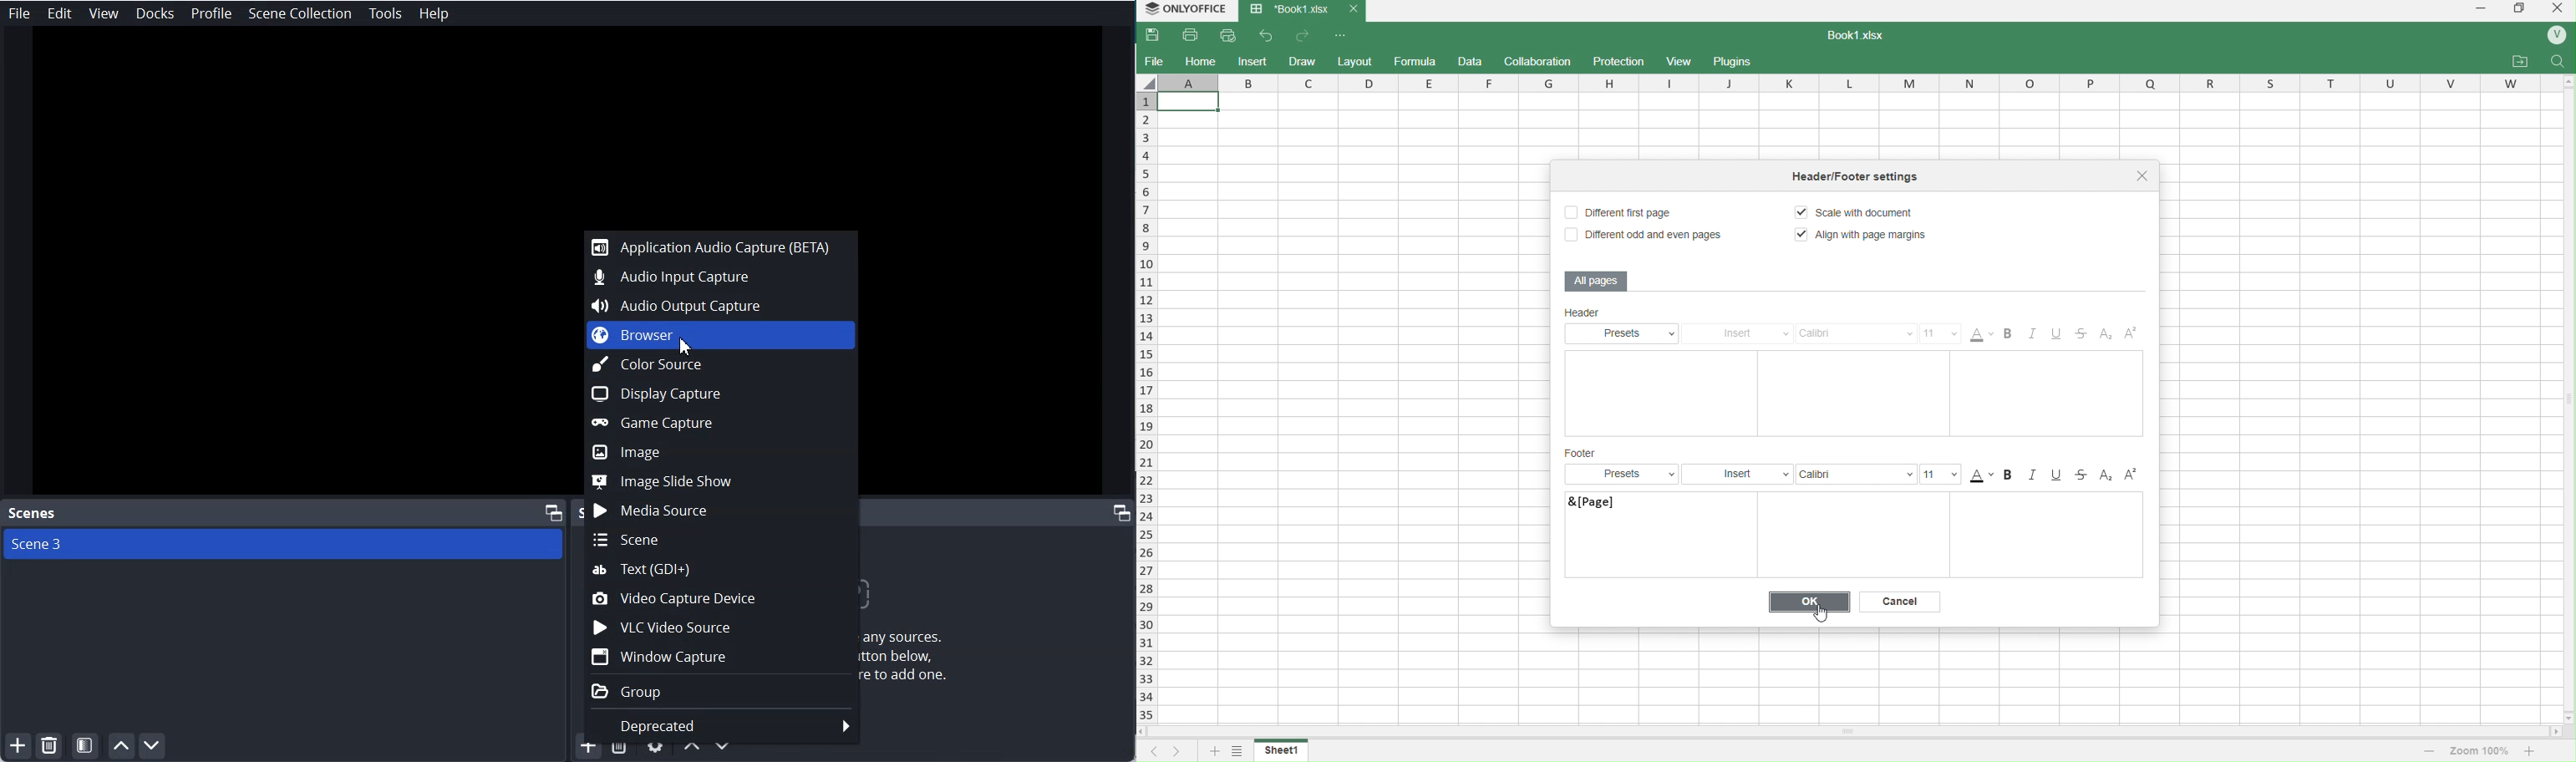 Image resolution: width=2576 pixels, height=784 pixels. What do you see at coordinates (2557, 36) in the screenshot?
I see `profile` at bounding box center [2557, 36].